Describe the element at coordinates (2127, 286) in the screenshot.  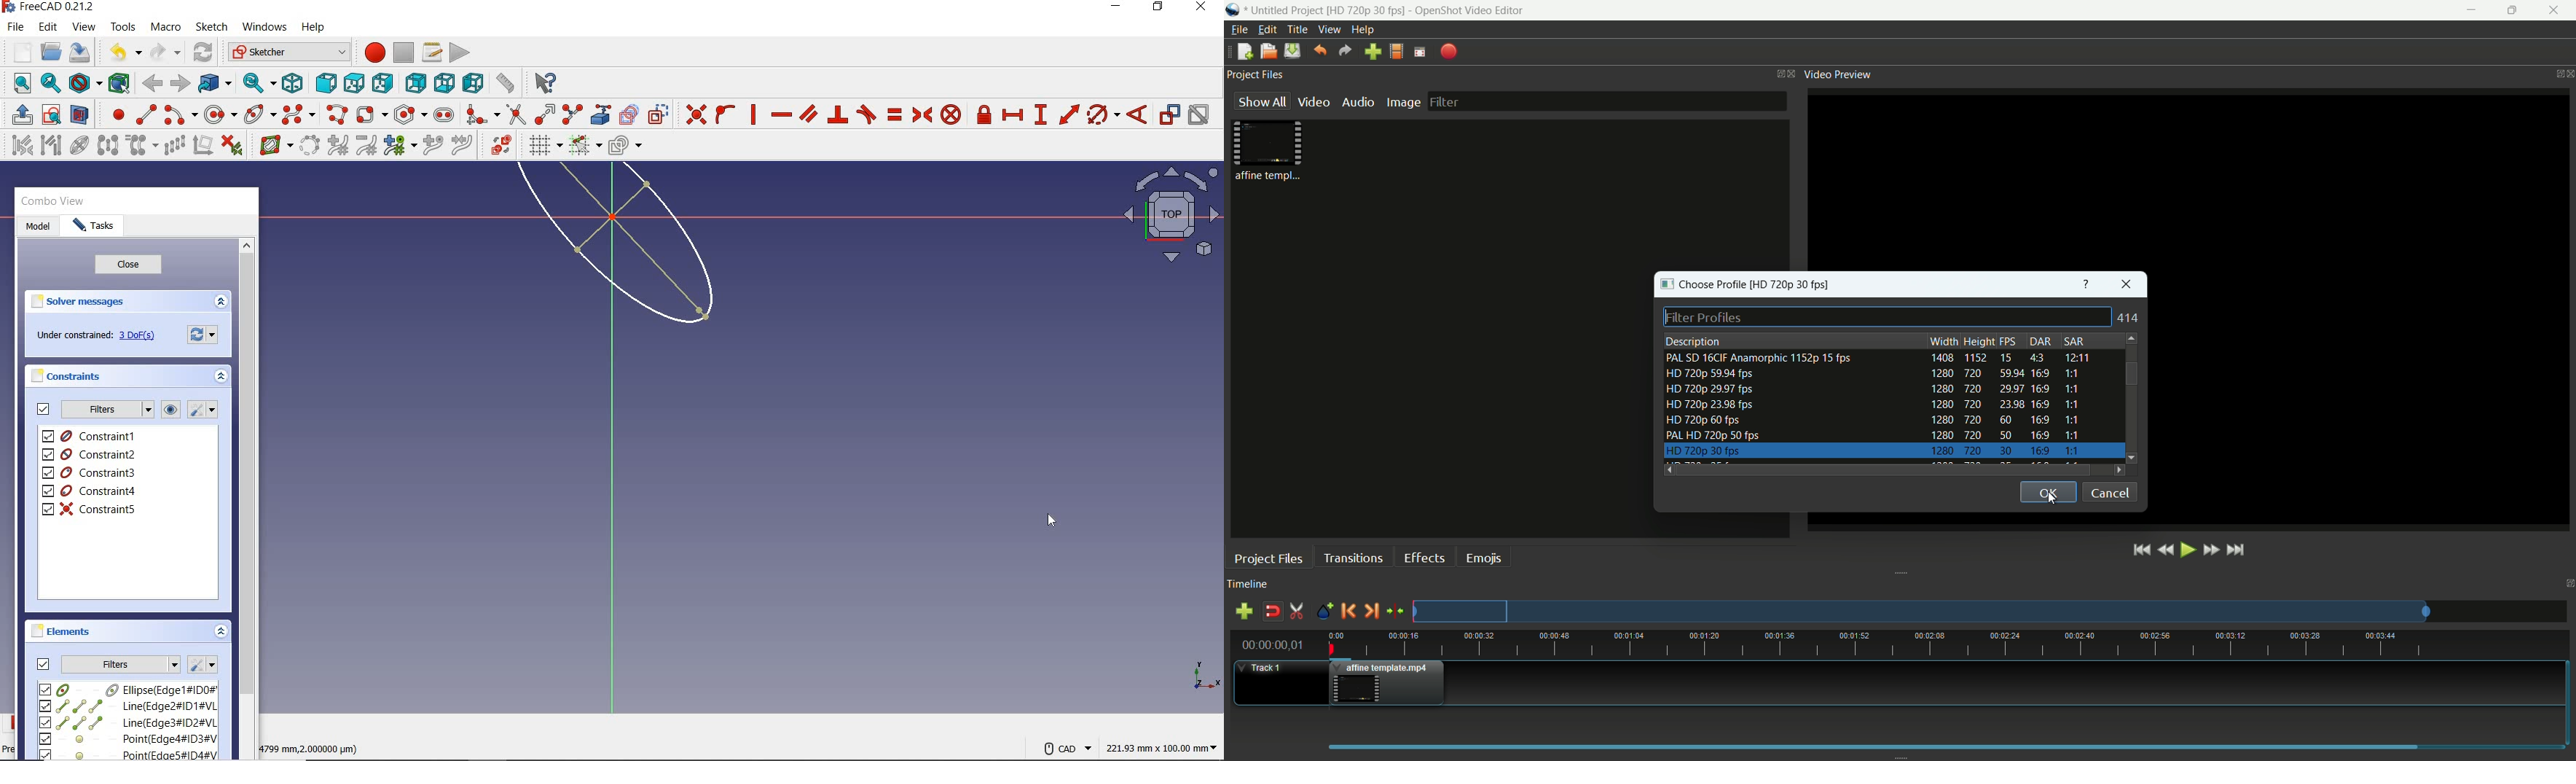
I see `close window` at that location.